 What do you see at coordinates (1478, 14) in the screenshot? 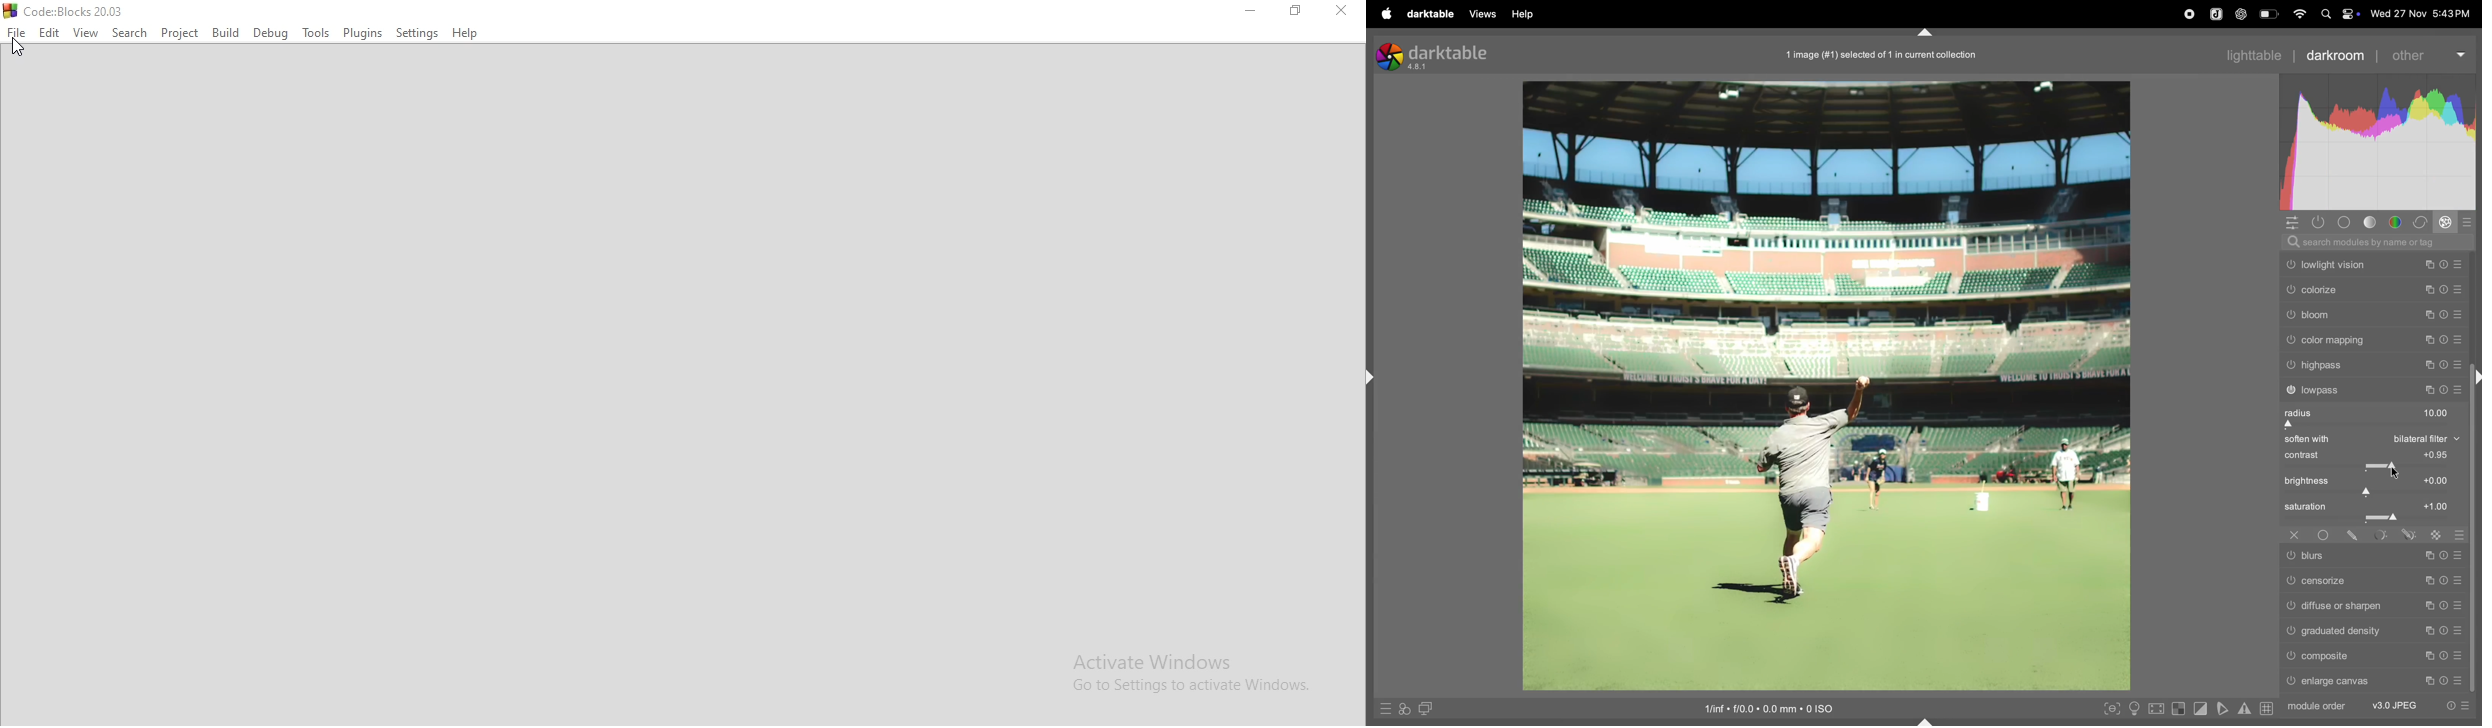
I see `views` at bounding box center [1478, 14].